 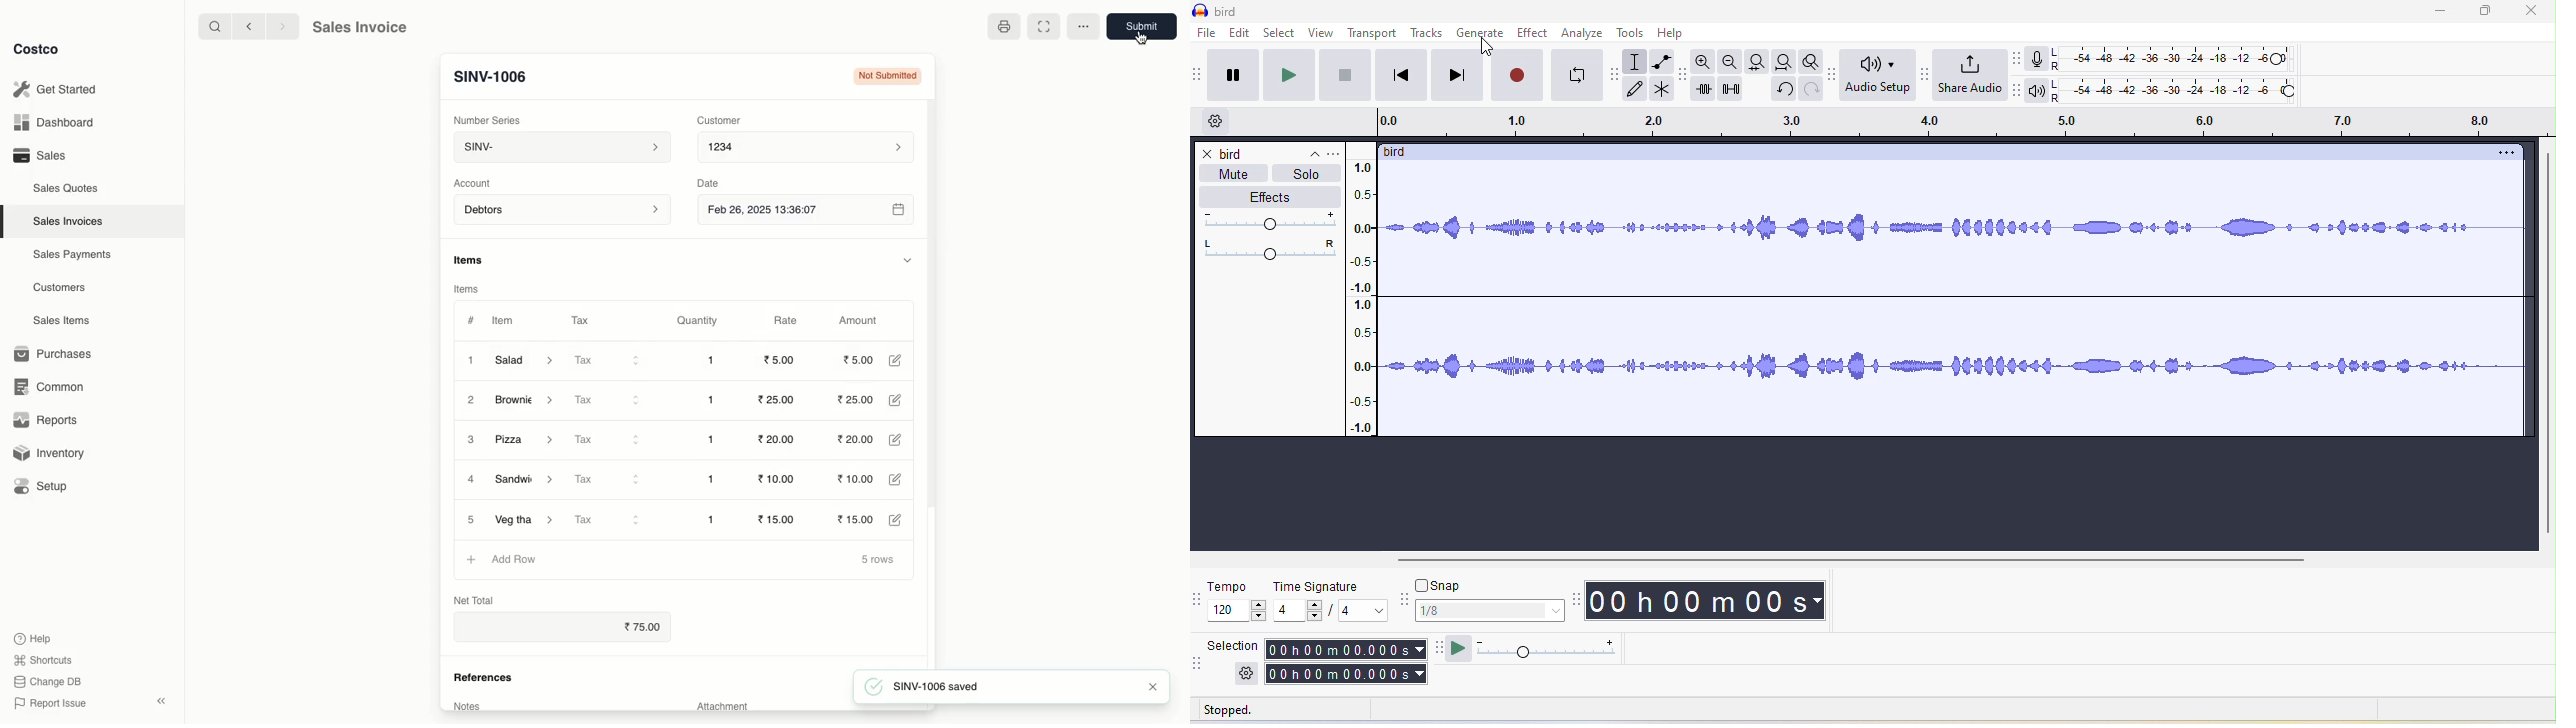 What do you see at coordinates (68, 188) in the screenshot?
I see `Sales Quotes` at bounding box center [68, 188].